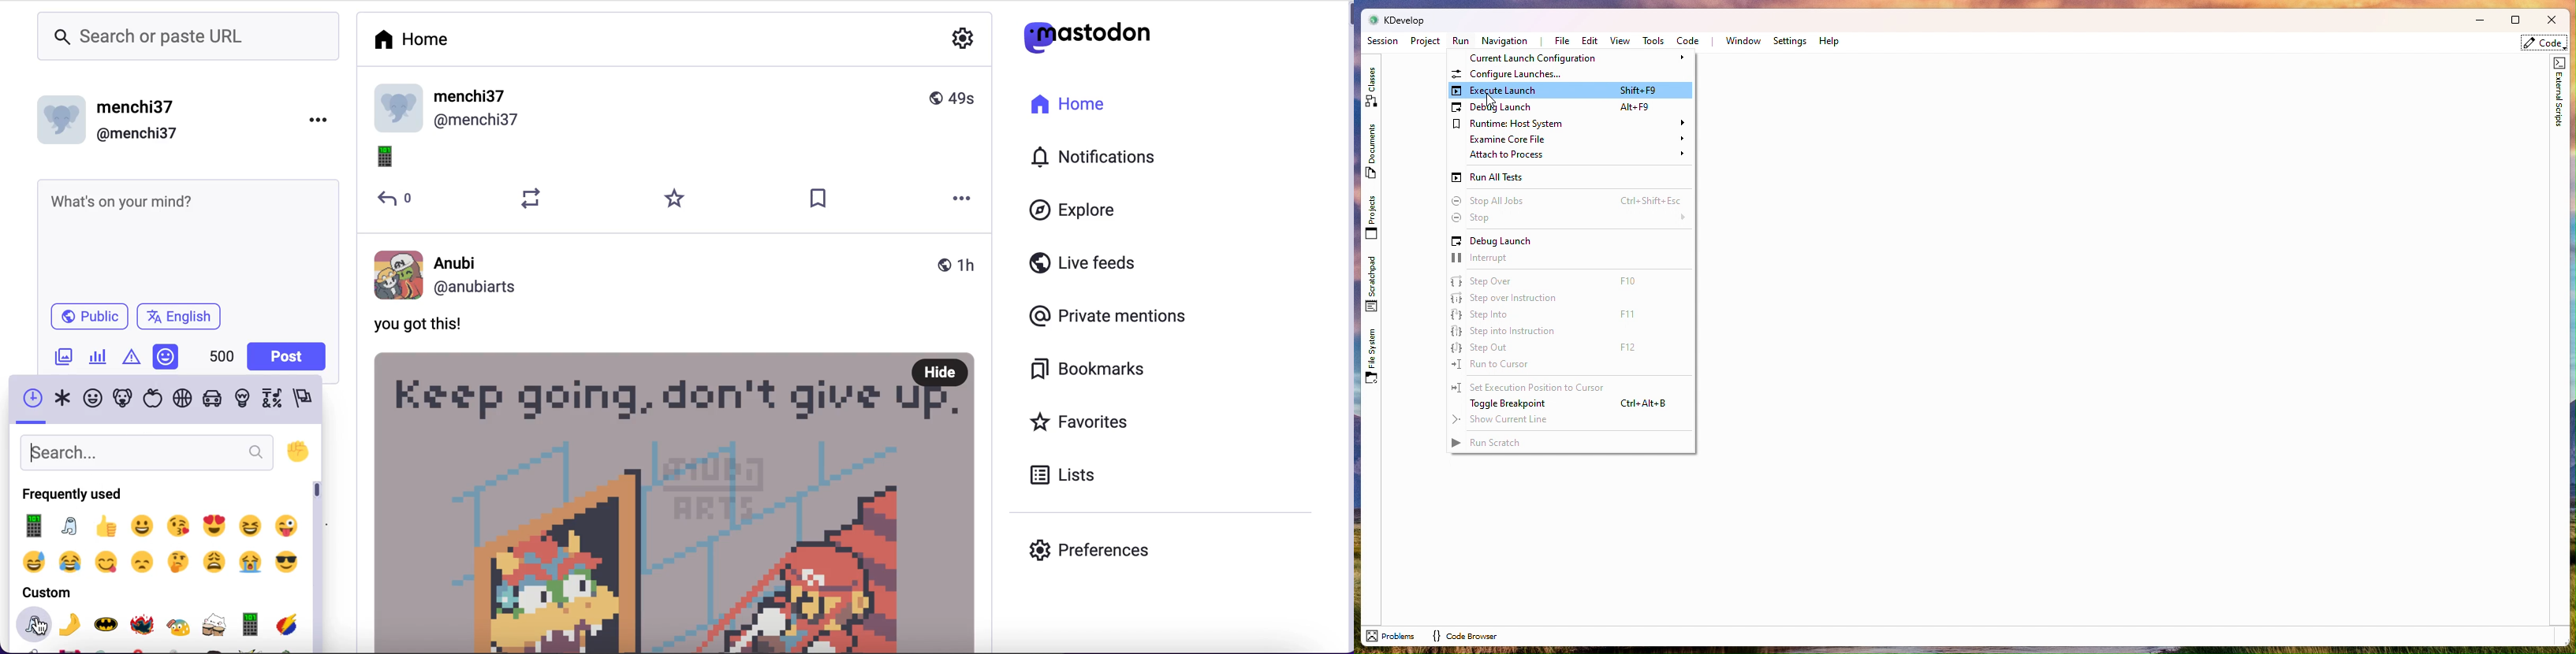 This screenshot has width=2576, height=672. I want to click on menchi37 @menchi37, so click(154, 119).